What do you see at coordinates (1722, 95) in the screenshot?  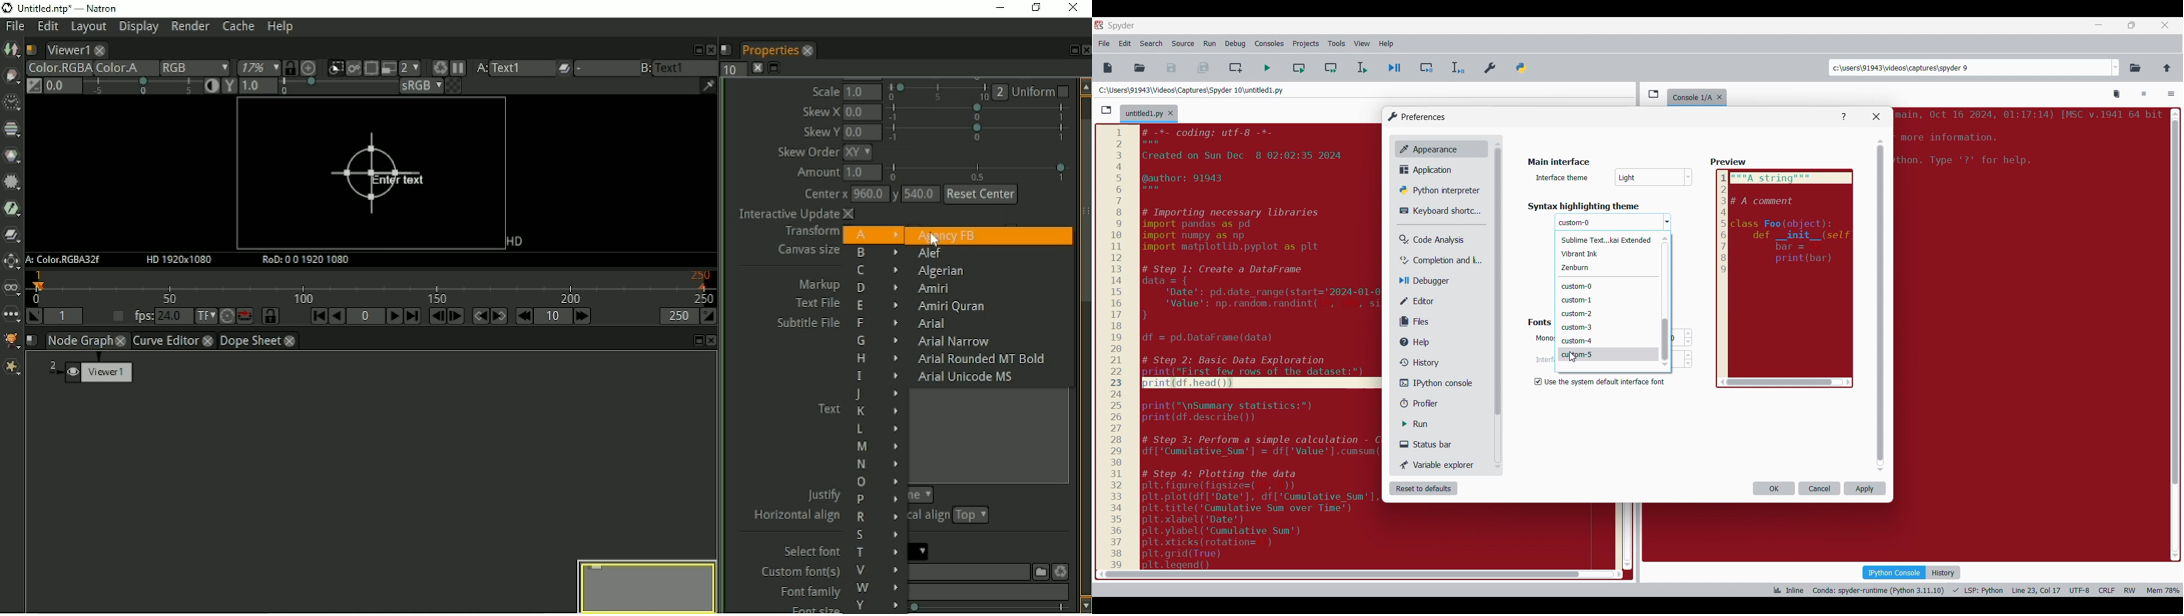 I see `Close tab` at bounding box center [1722, 95].